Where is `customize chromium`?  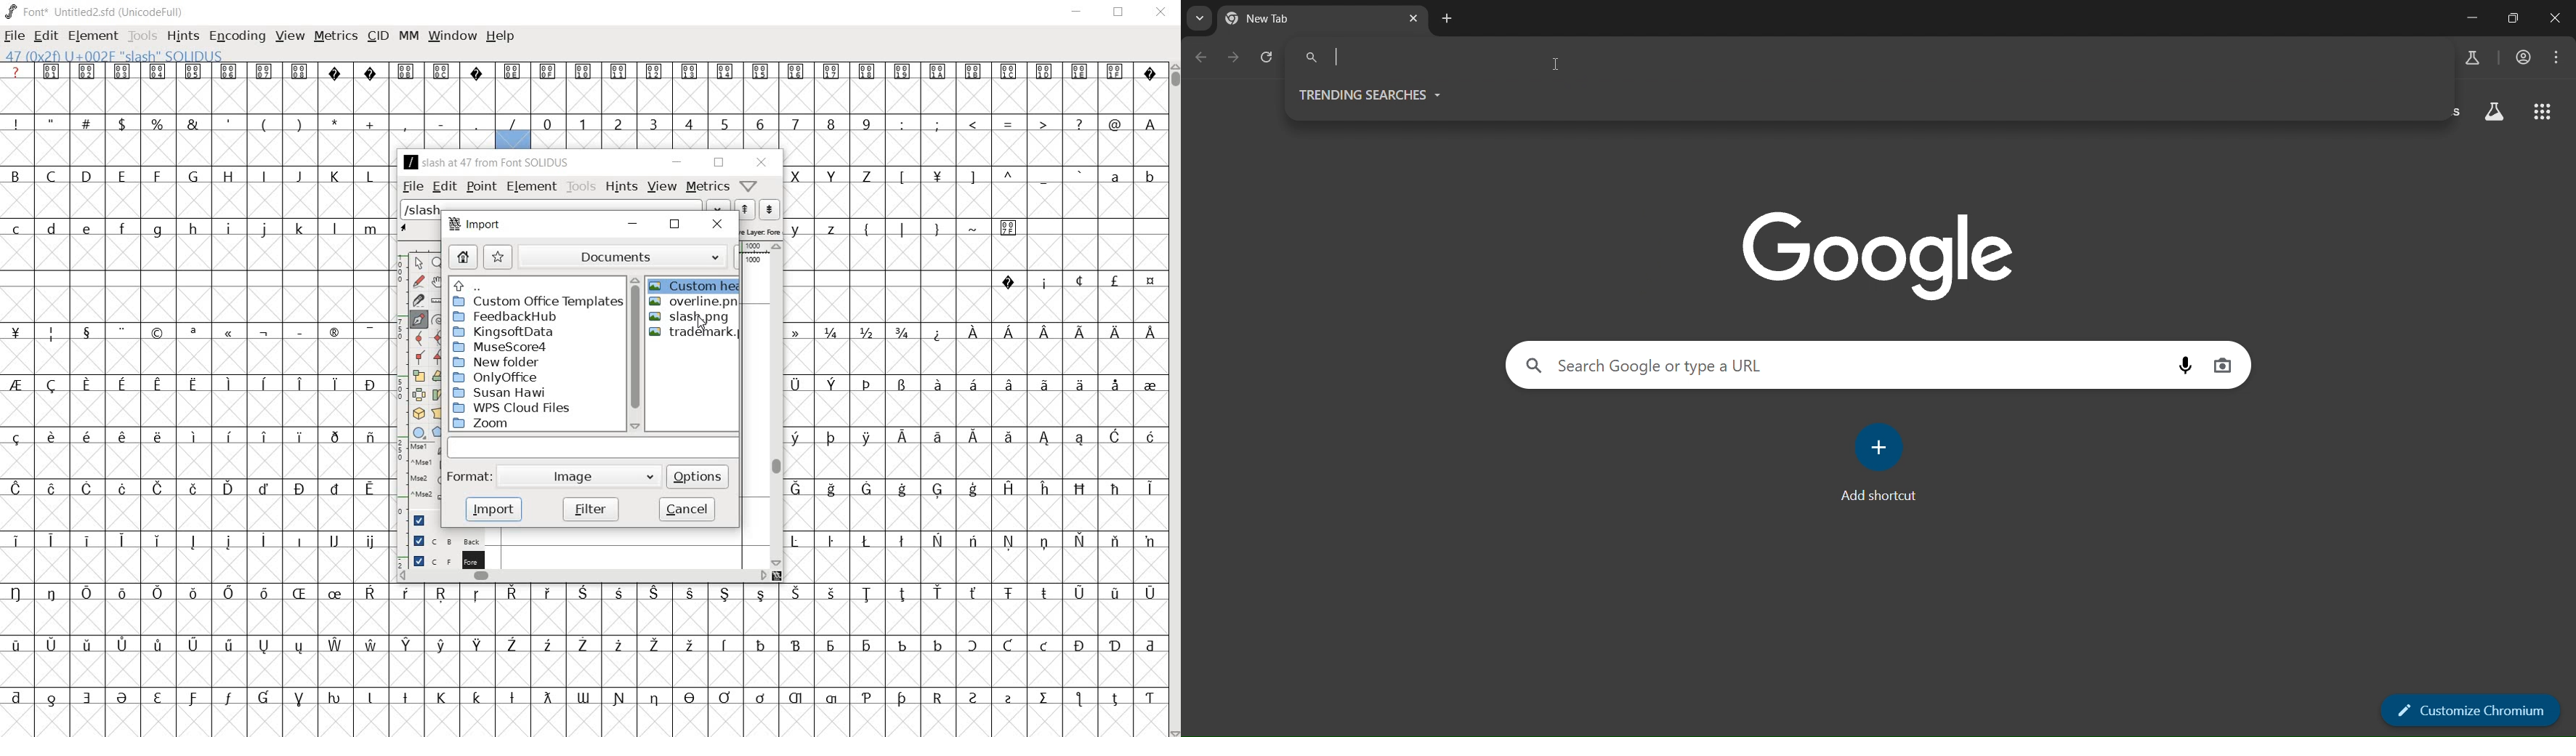
customize chromium is located at coordinates (2474, 706).